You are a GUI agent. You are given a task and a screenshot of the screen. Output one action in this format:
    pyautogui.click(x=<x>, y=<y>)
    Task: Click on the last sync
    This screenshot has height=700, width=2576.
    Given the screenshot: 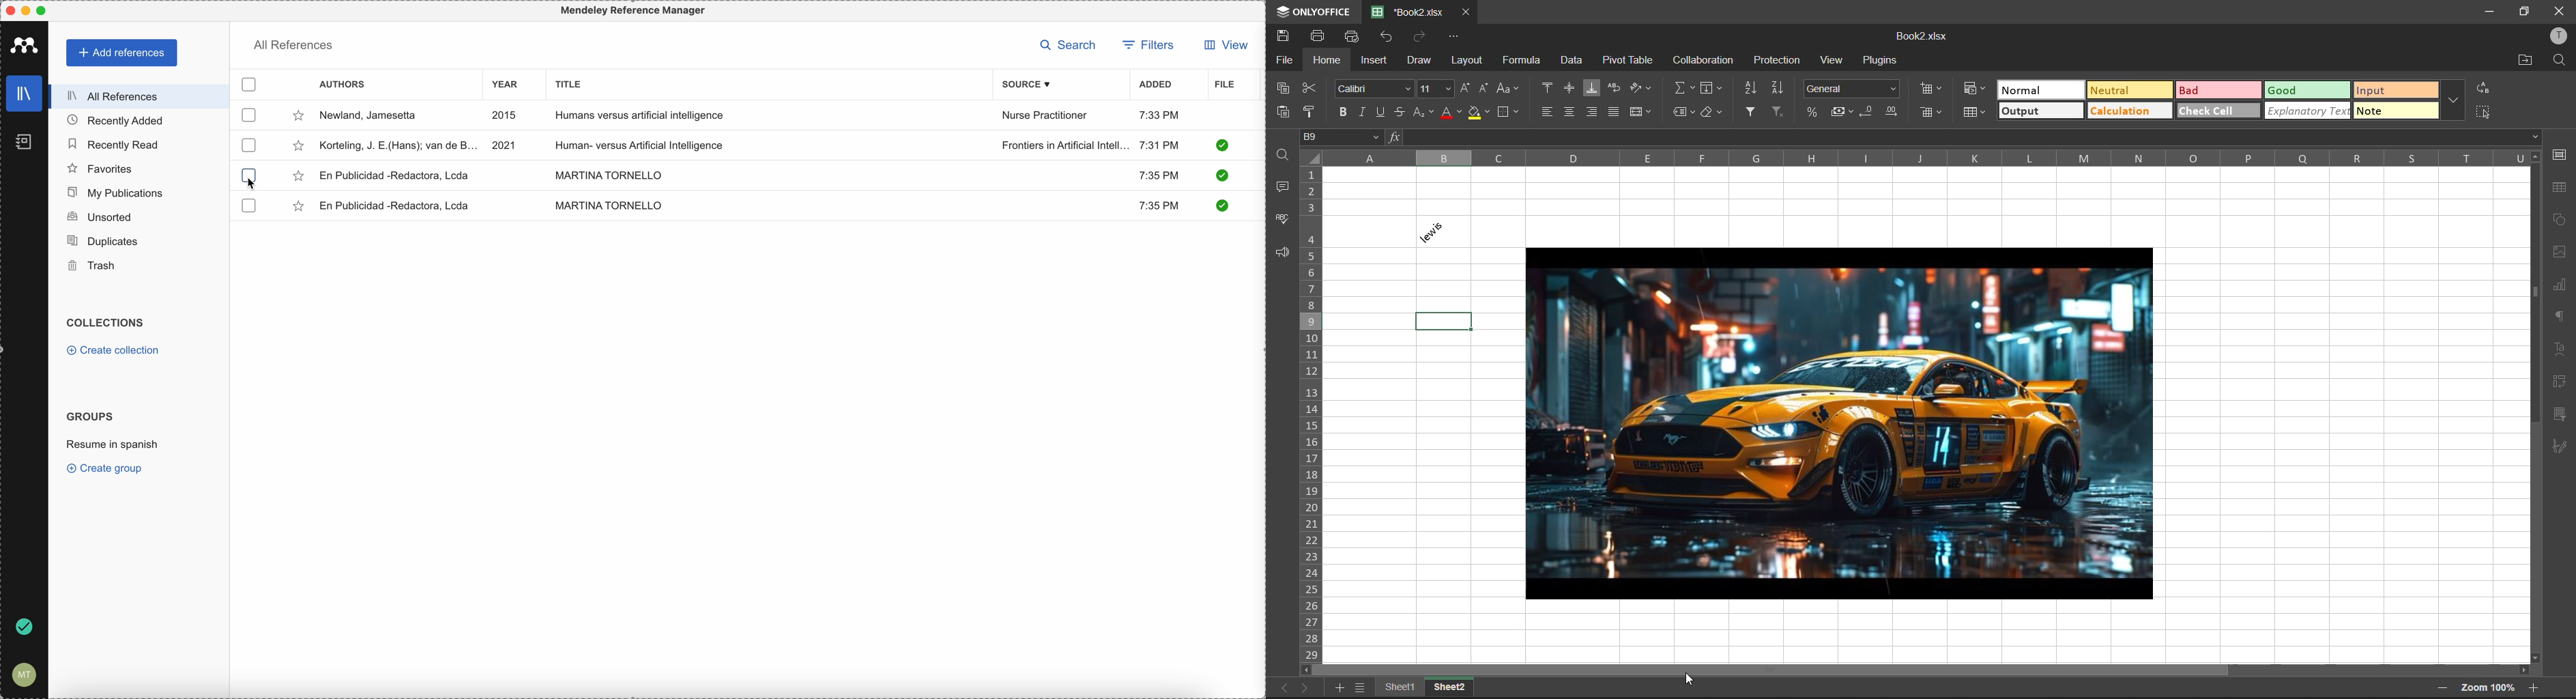 What is the action you would take?
    pyautogui.click(x=22, y=628)
    